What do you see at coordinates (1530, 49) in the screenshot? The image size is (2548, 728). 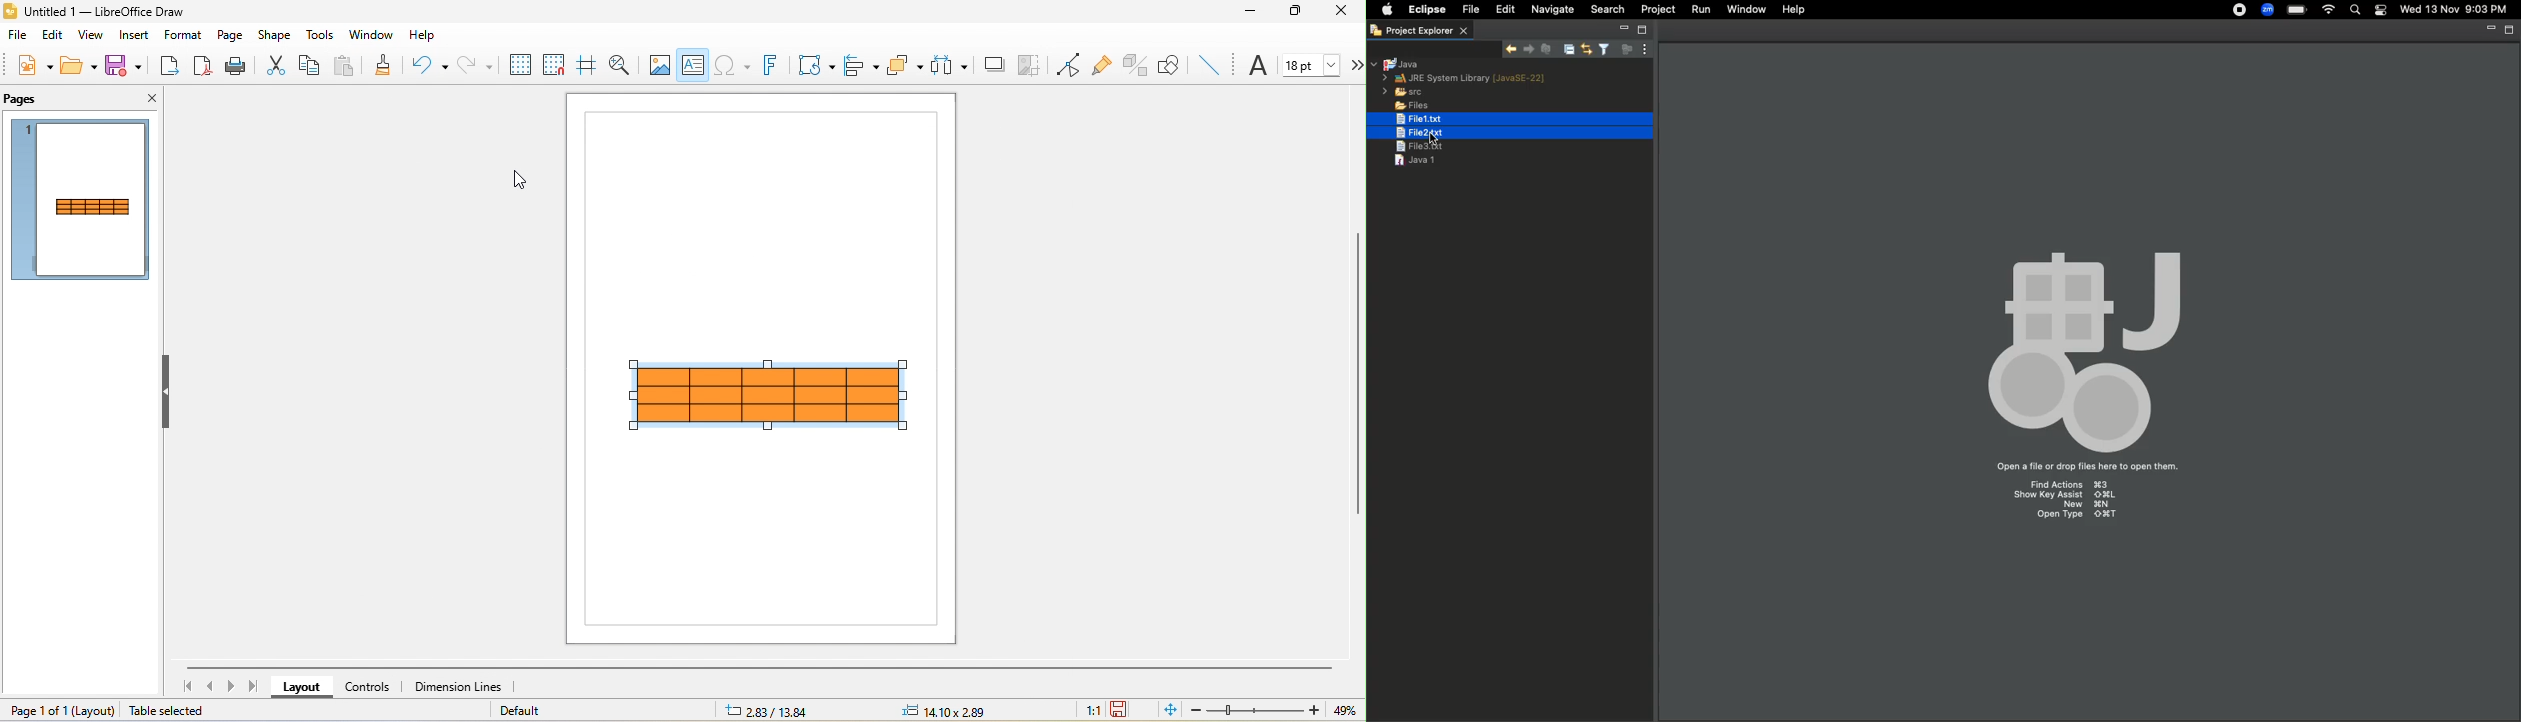 I see `Show previous match` at bounding box center [1530, 49].